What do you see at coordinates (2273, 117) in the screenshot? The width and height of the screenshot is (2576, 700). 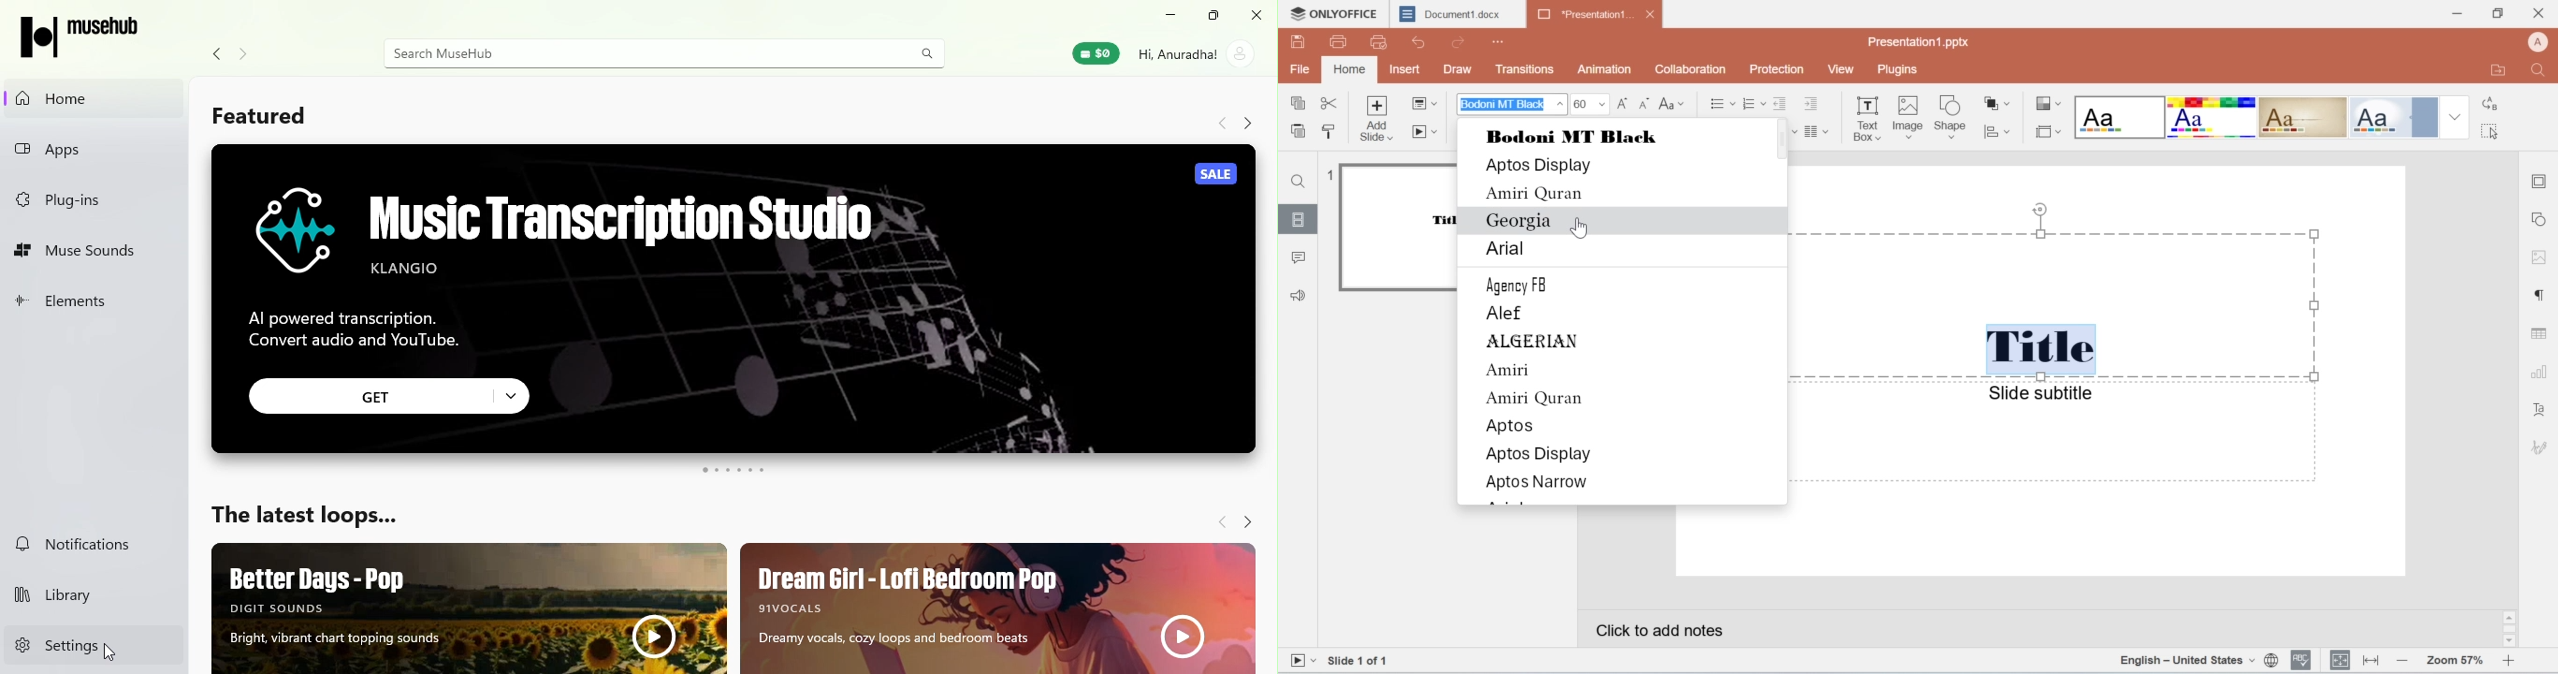 I see `format` at bounding box center [2273, 117].